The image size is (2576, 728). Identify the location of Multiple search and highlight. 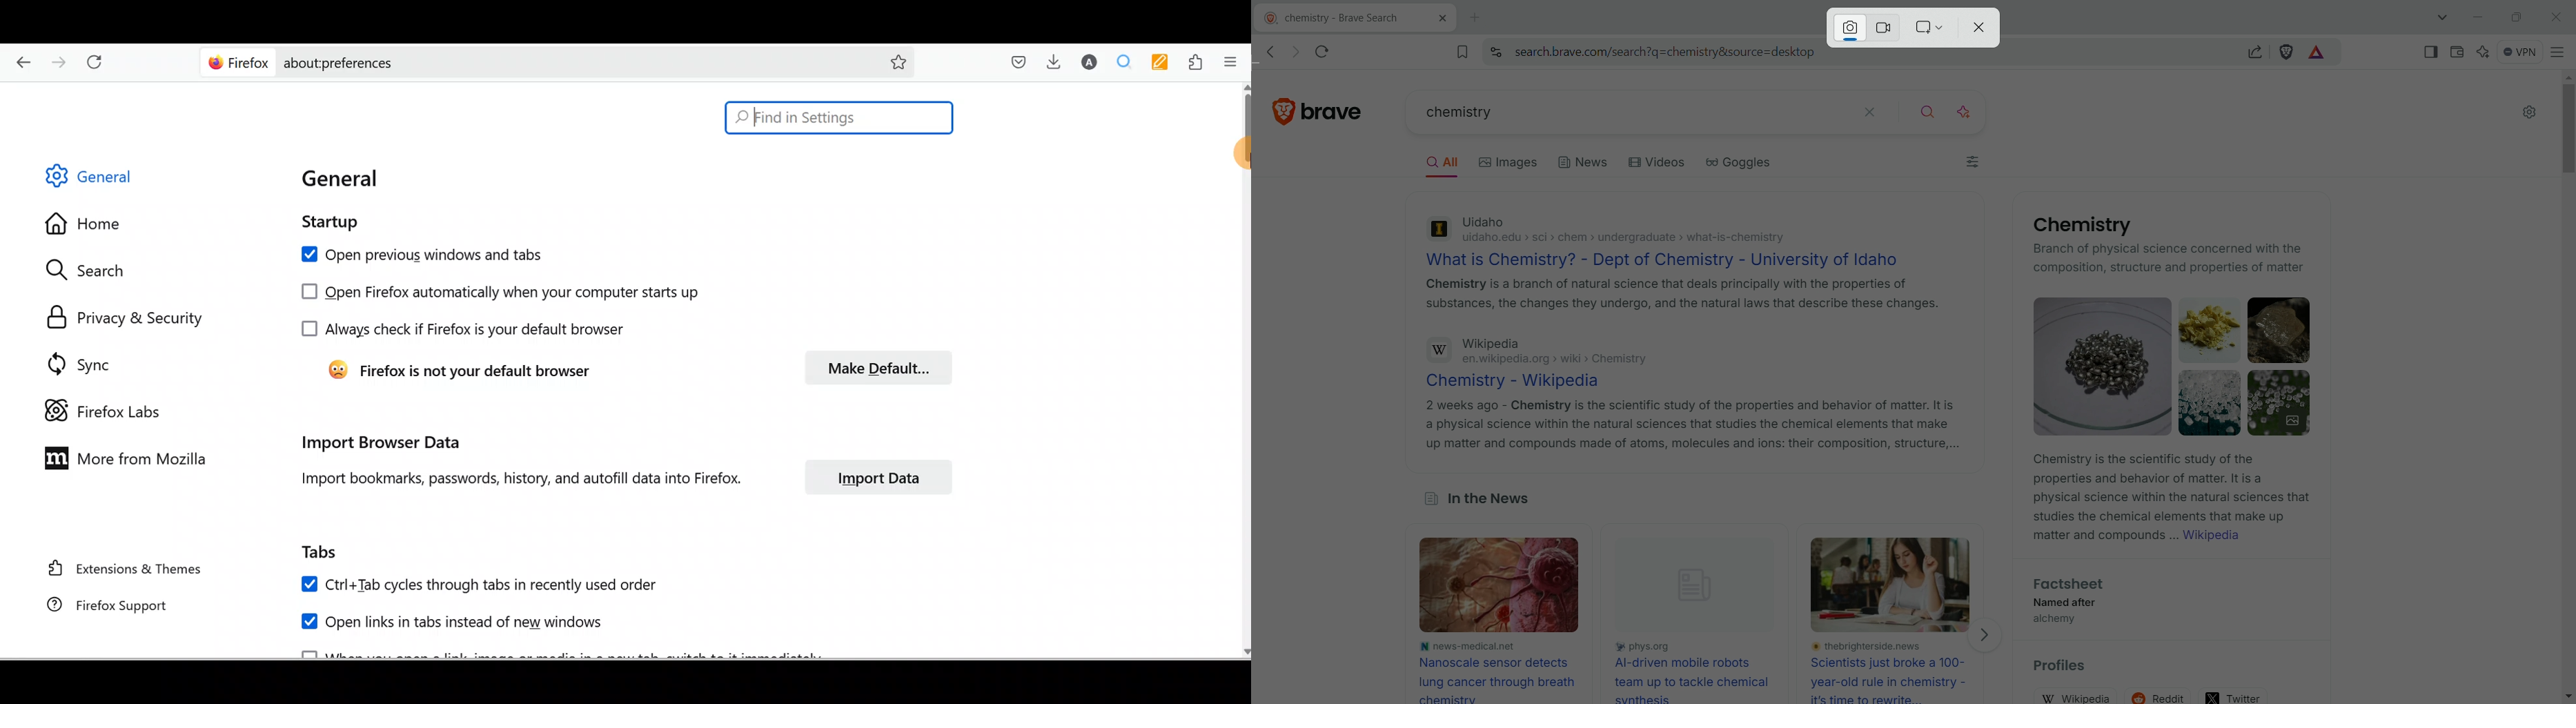
(1128, 62).